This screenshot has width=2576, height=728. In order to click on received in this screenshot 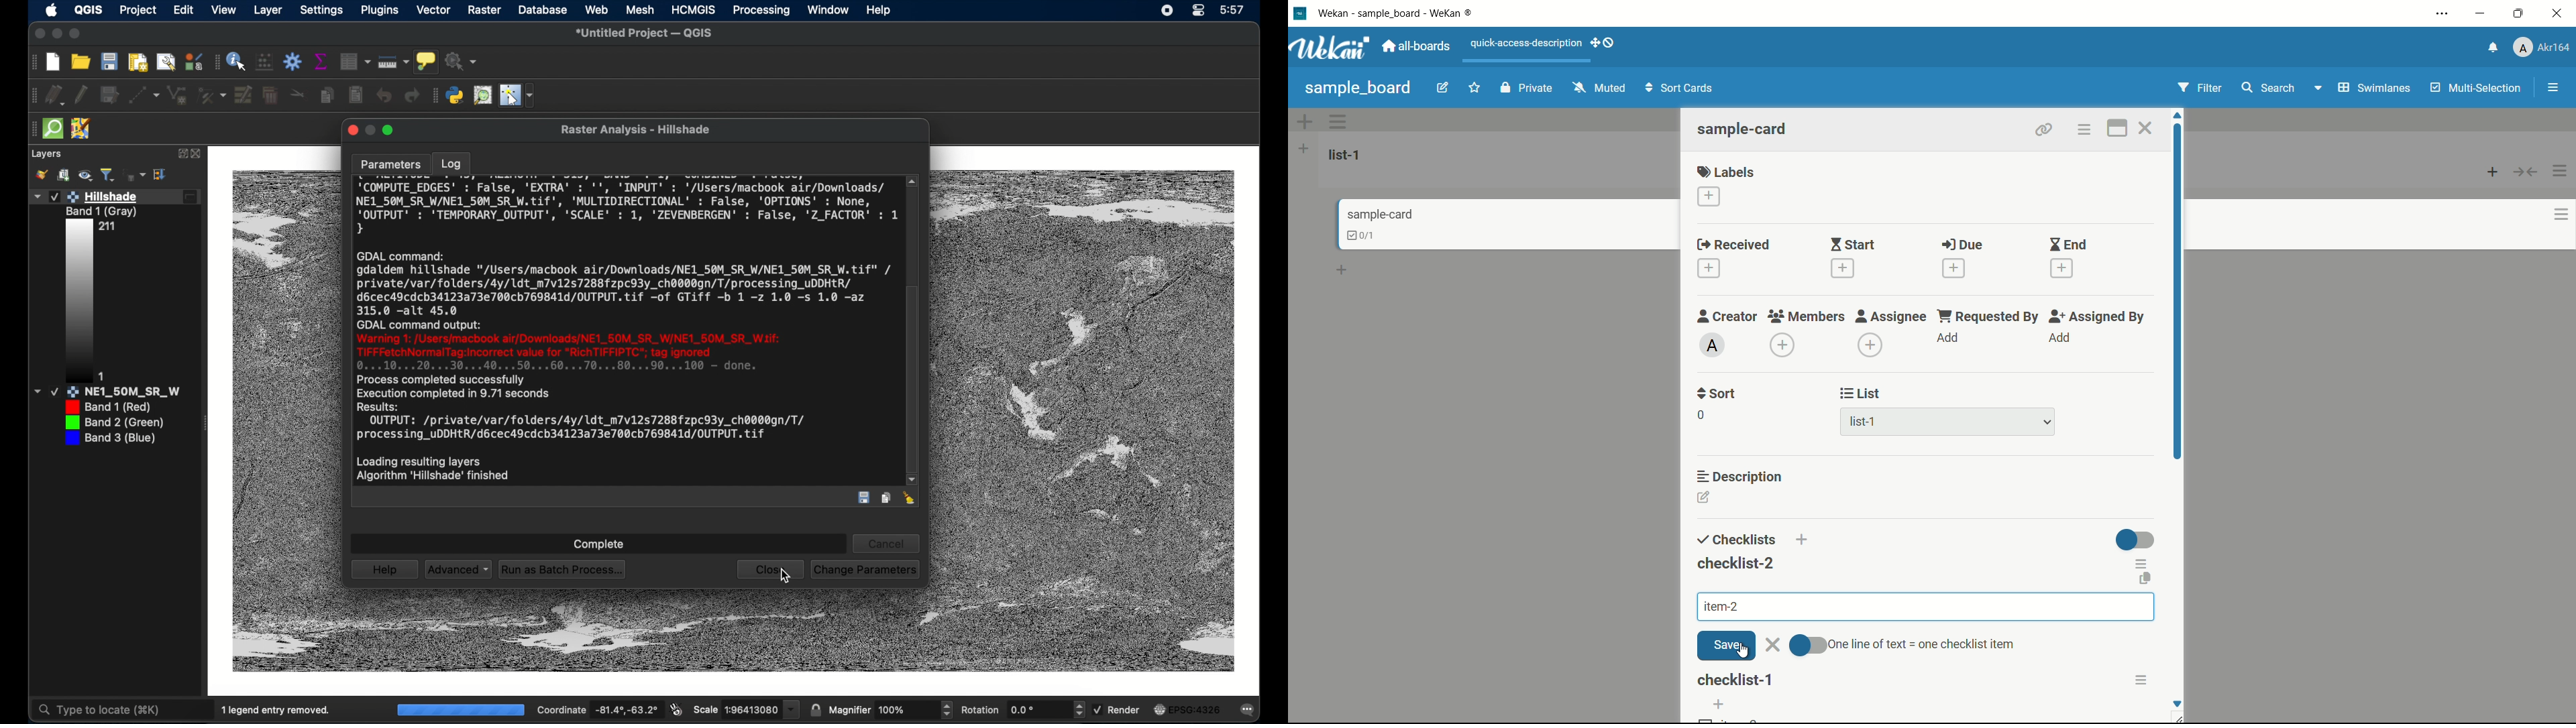, I will do `click(1733, 245)`.